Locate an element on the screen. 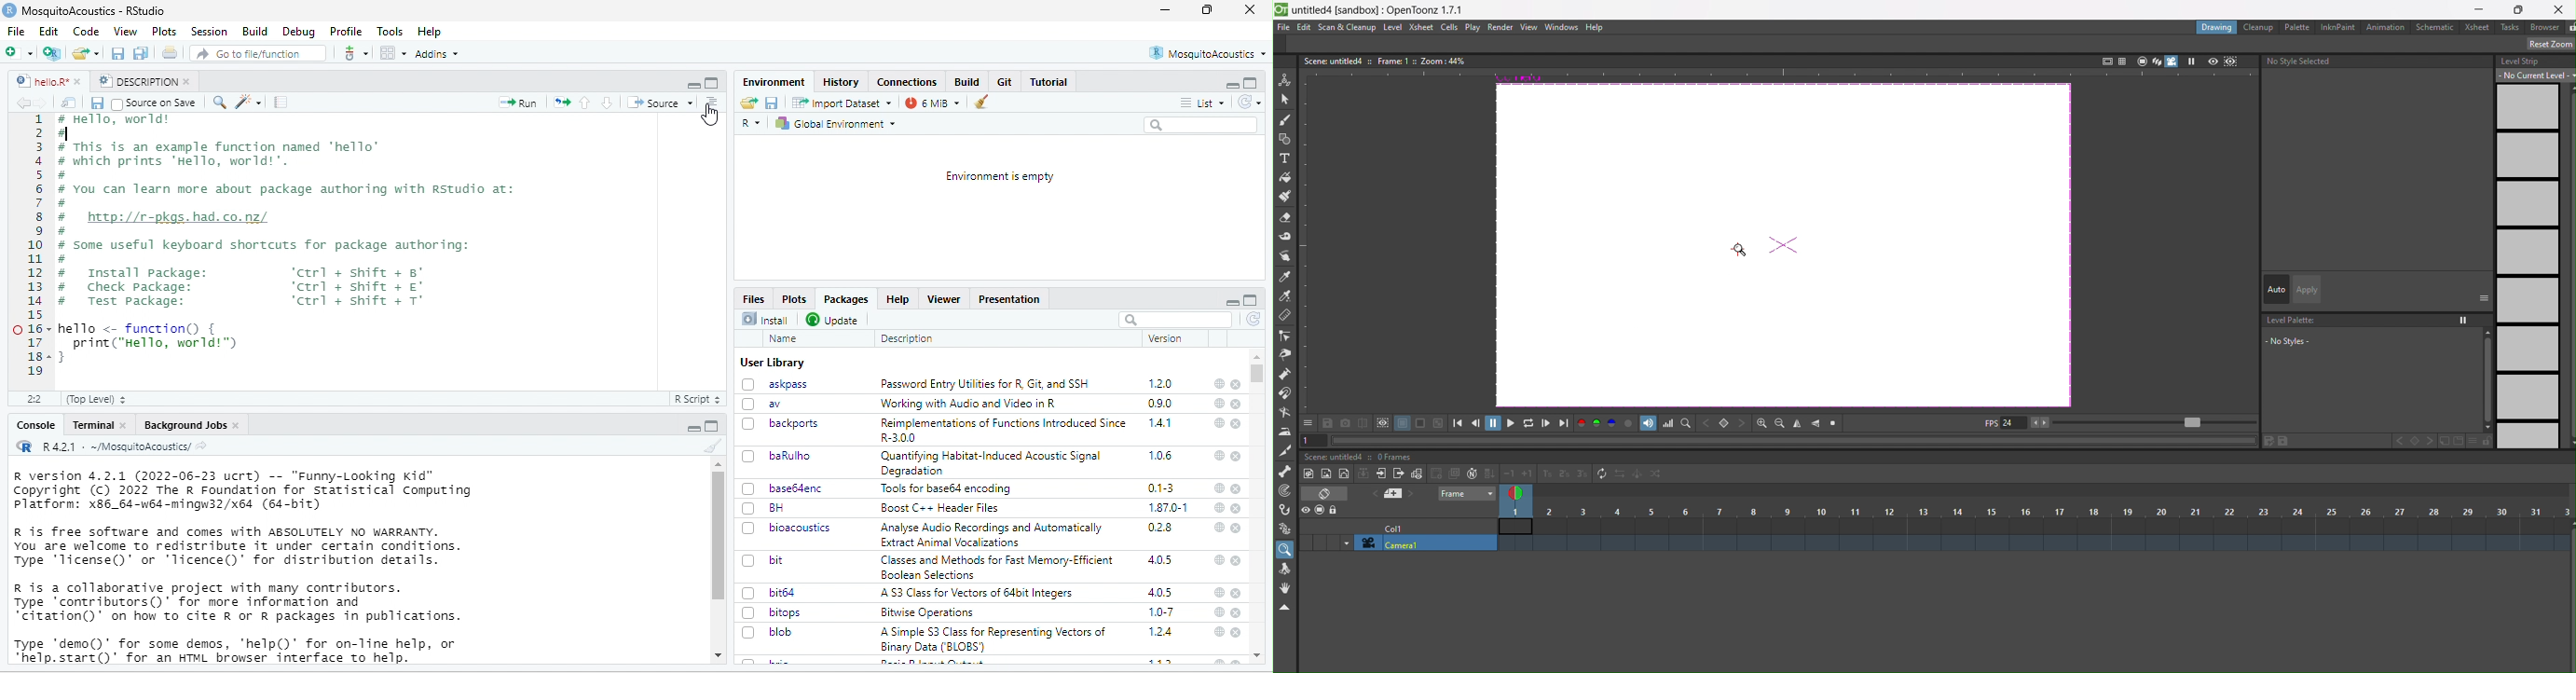 The image size is (2576, 700). run the current line or selection is located at coordinates (519, 103).